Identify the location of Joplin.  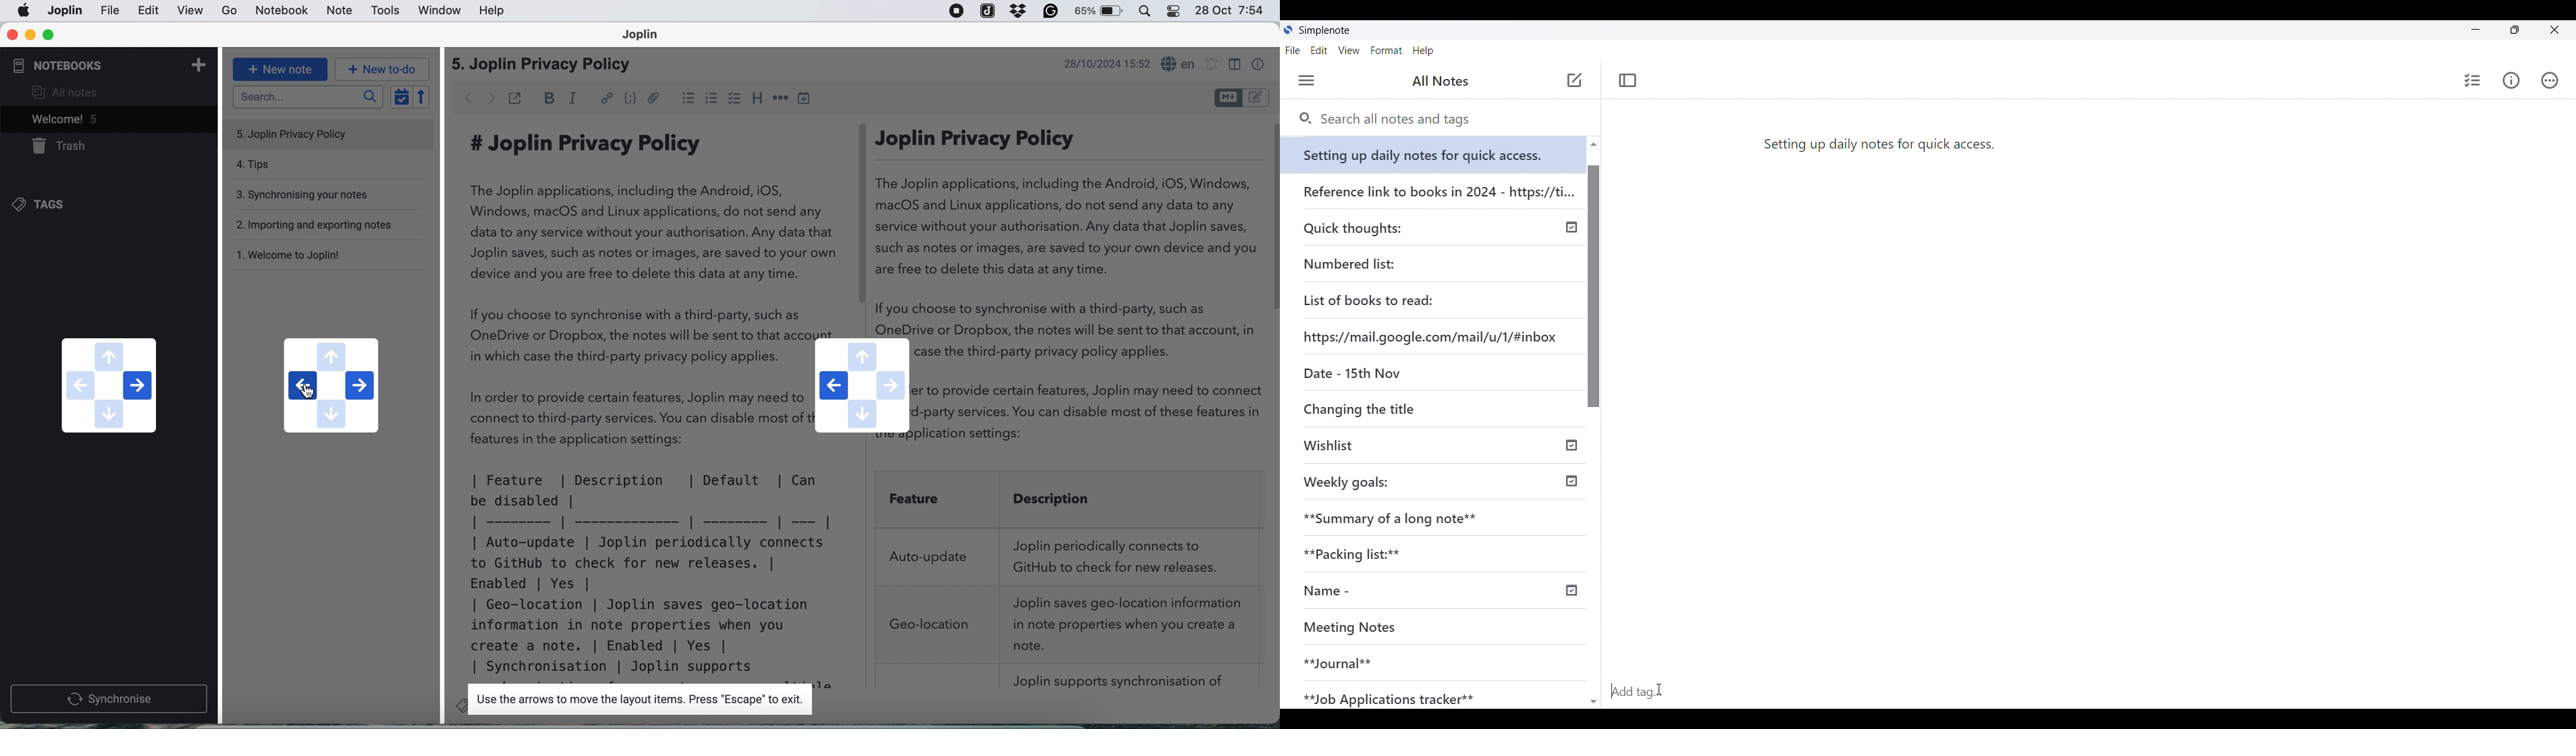
(646, 36).